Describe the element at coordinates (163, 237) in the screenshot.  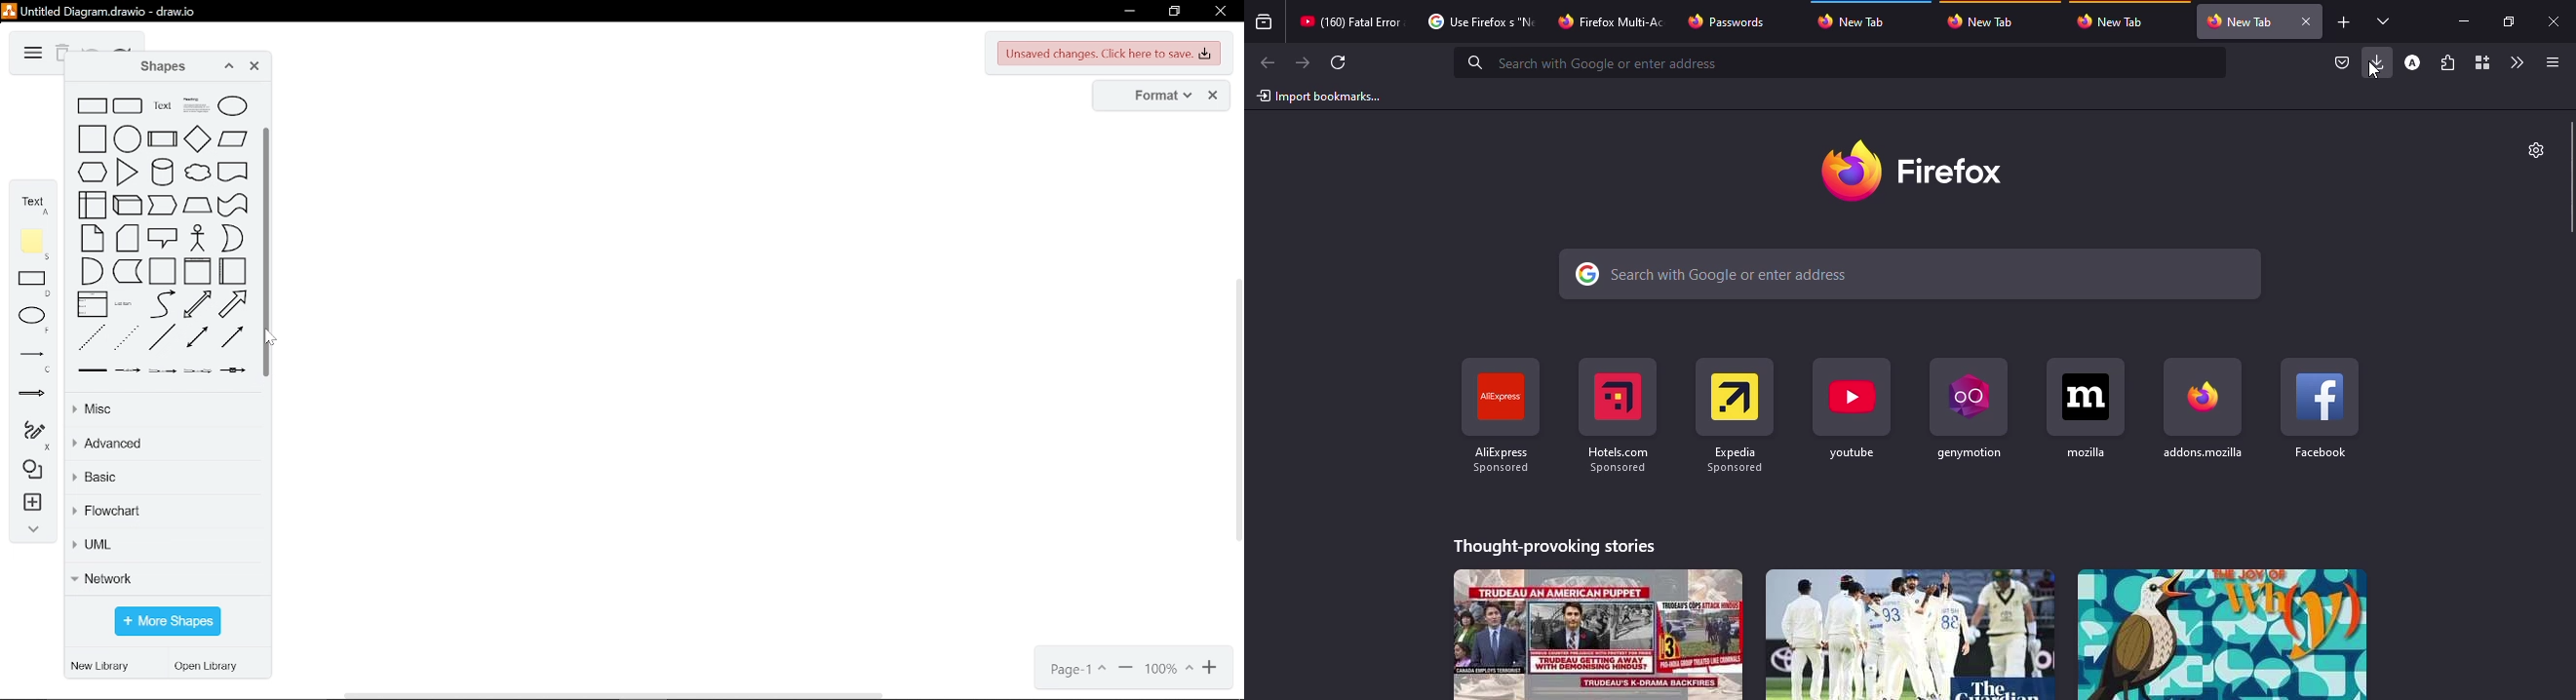
I see `callout` at that location.